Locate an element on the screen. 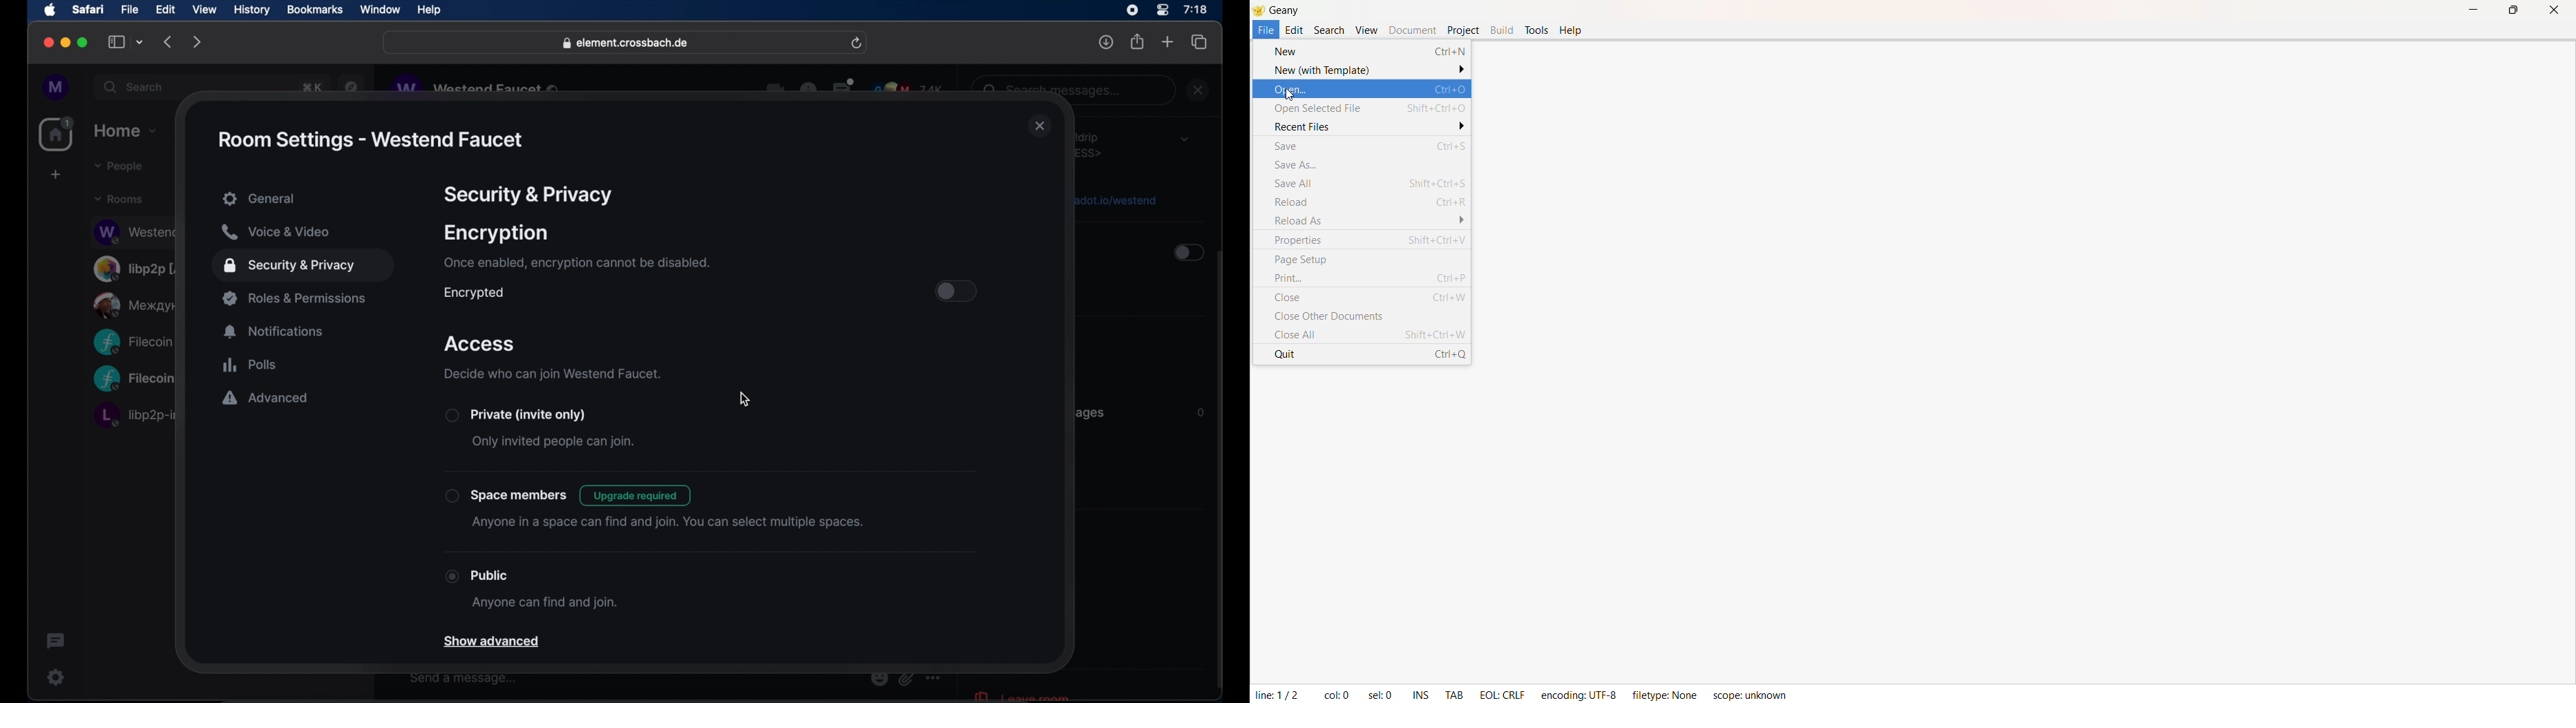 The image size is (2576, 728). navigation is located at coordinates (352, 85).